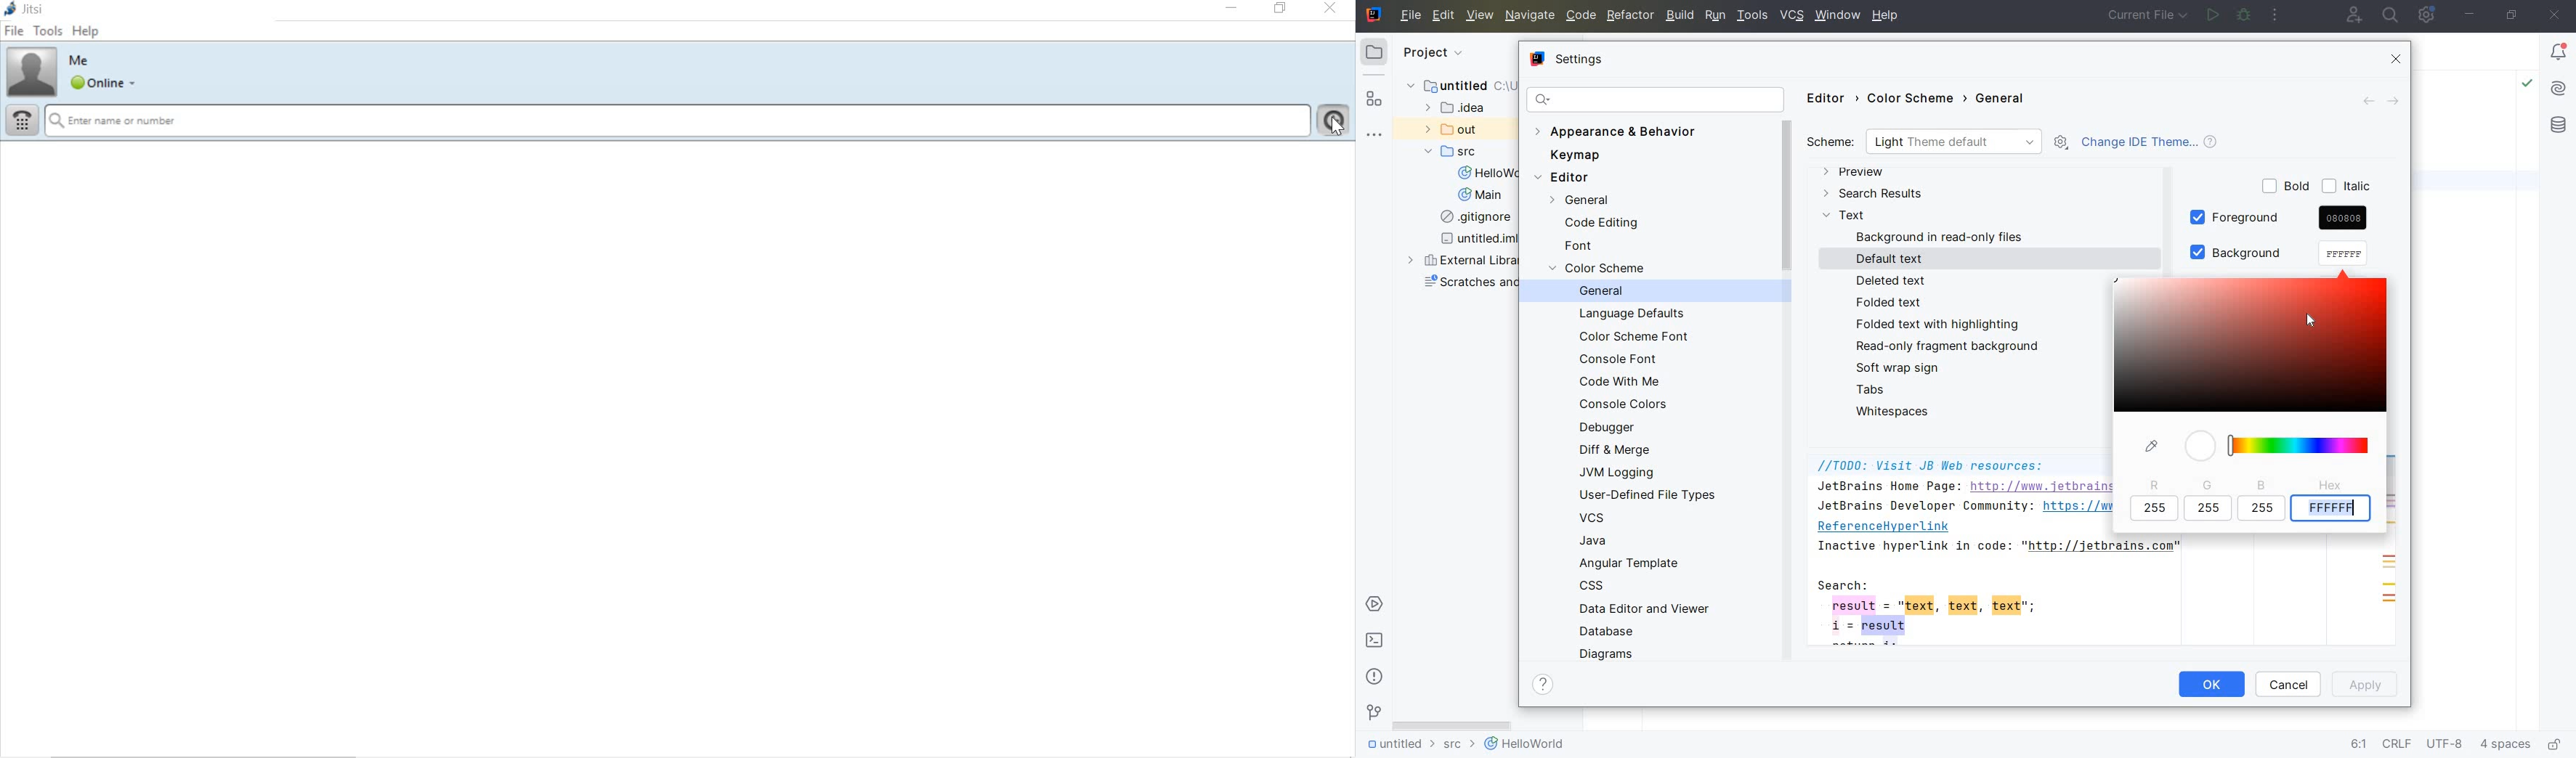 This screenshot has width=2576, height=784. I want to click on DEBUGGER, so click(1612, 429).